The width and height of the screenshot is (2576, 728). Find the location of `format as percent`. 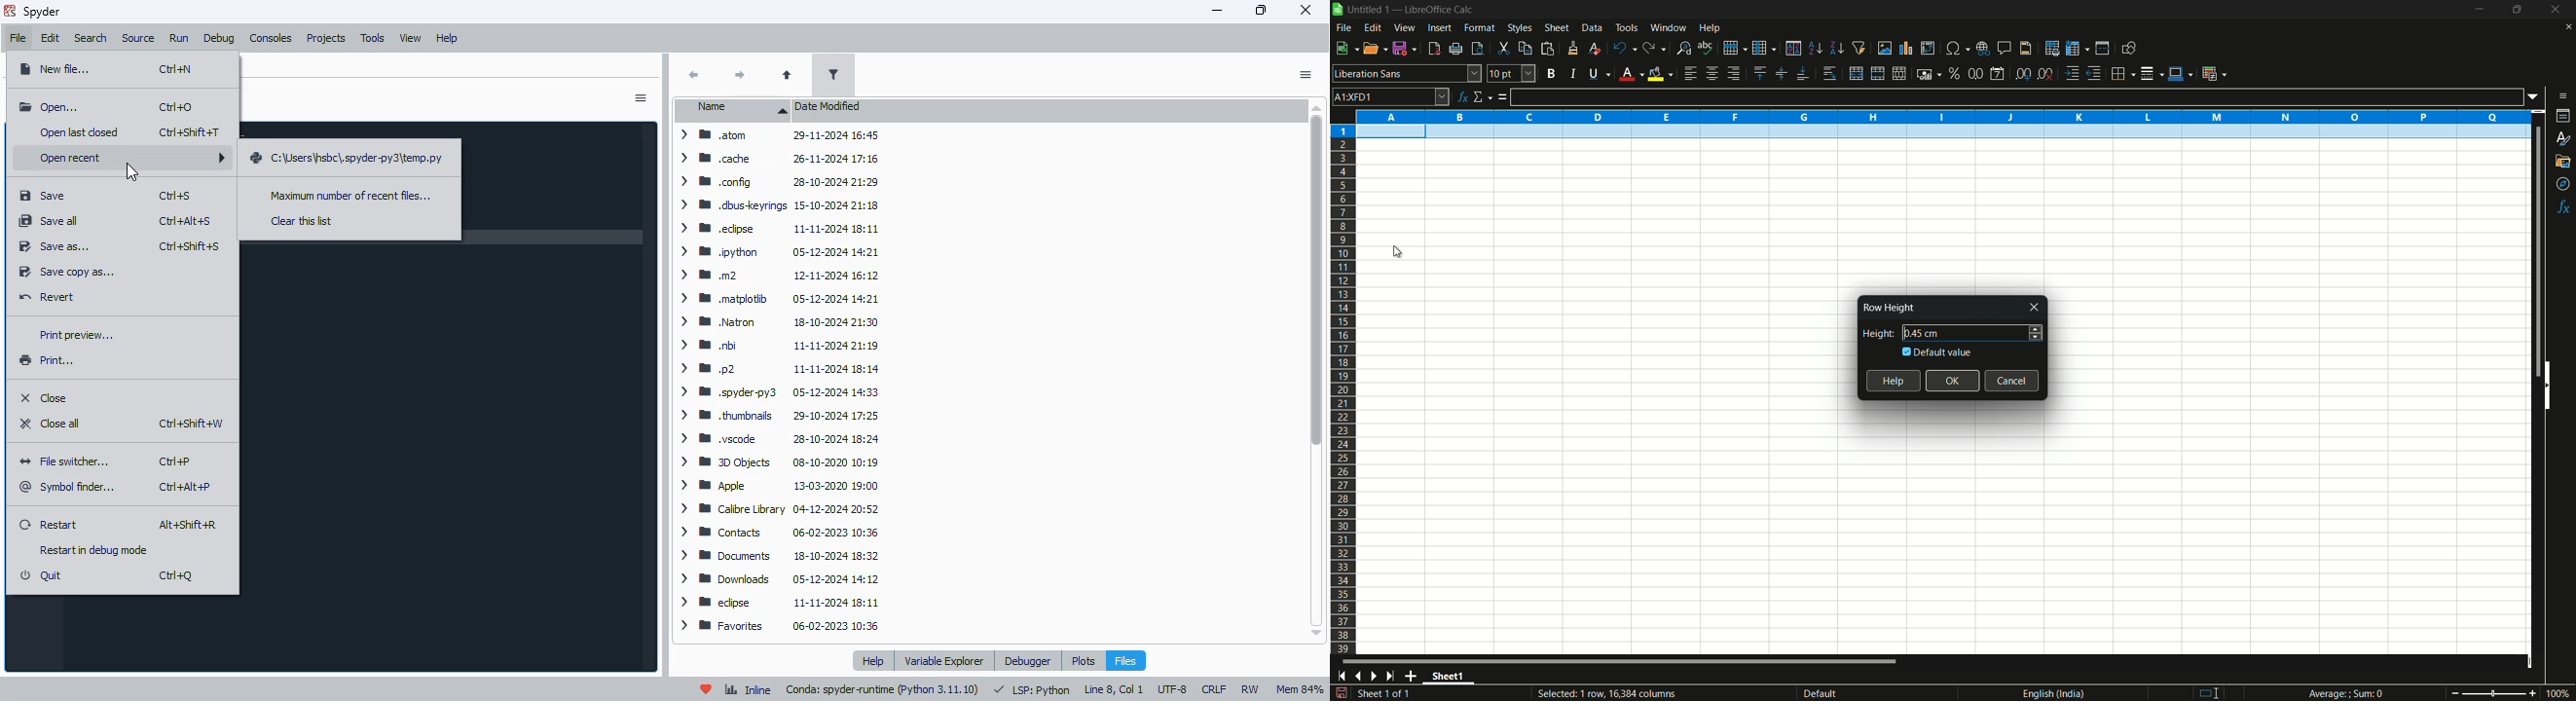

format as percent is located at coordinates (1954, 73).